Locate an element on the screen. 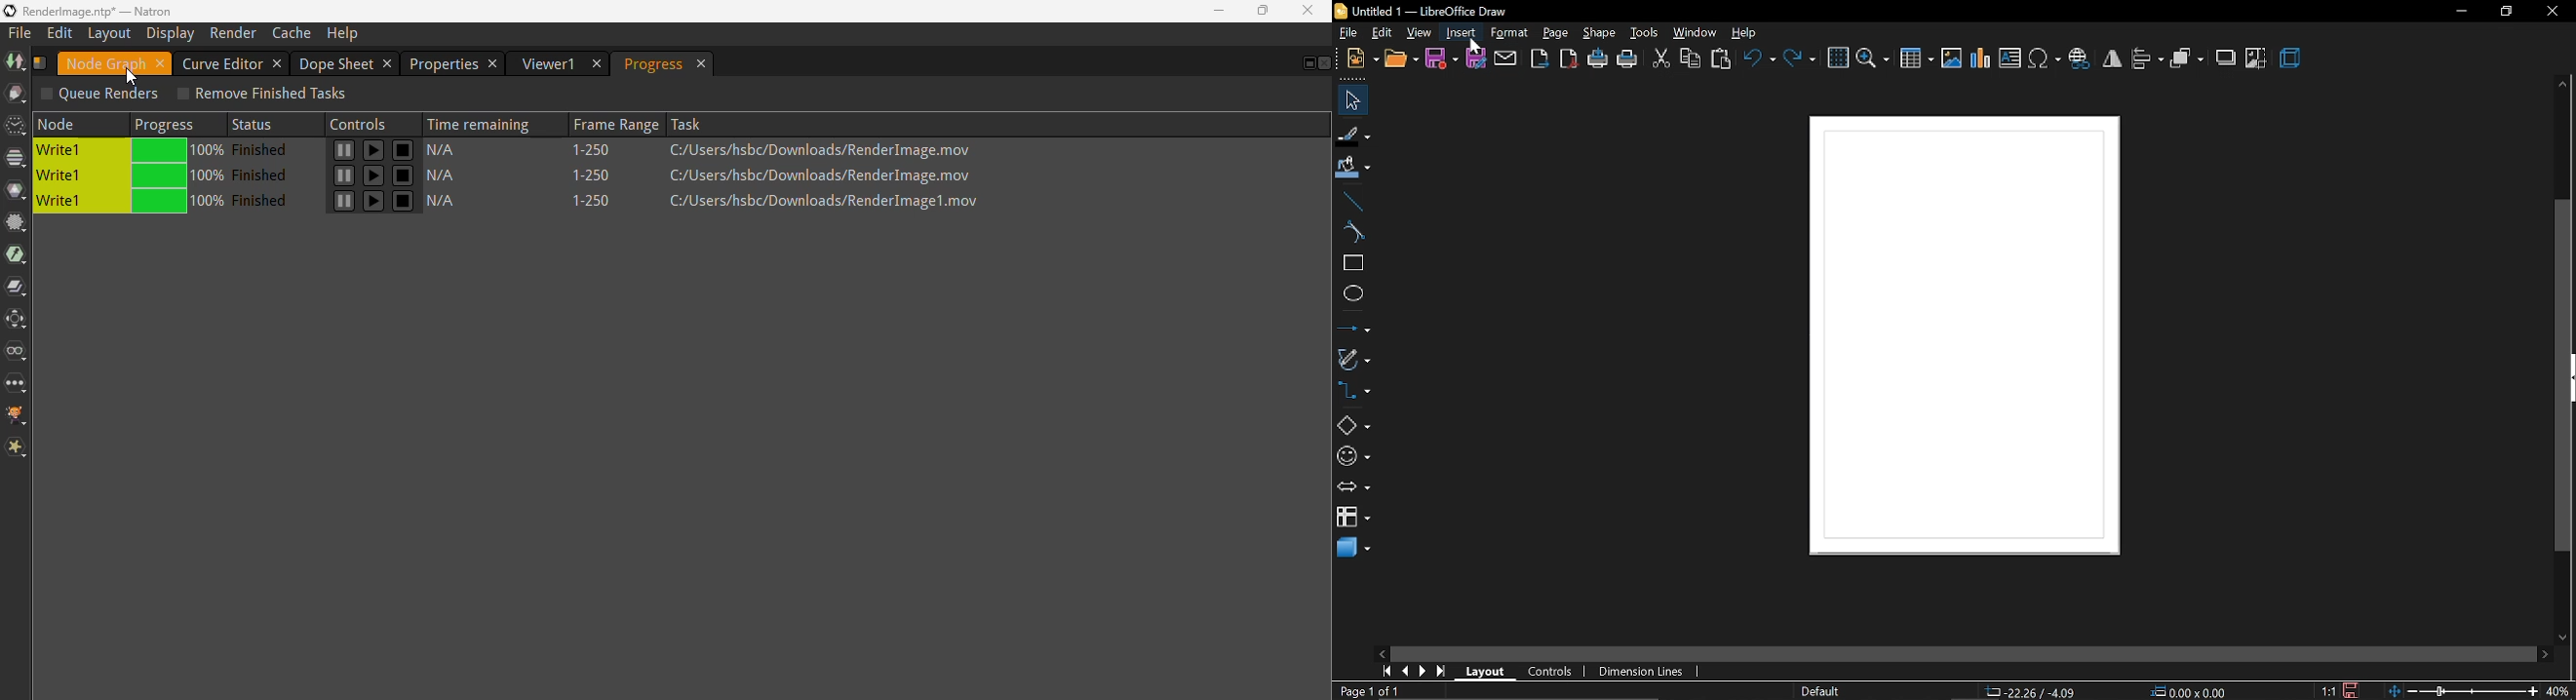 The height and width of the screenshot is (700, 2576). -22.26/-4.09 is located at coordinates (2034, 692).